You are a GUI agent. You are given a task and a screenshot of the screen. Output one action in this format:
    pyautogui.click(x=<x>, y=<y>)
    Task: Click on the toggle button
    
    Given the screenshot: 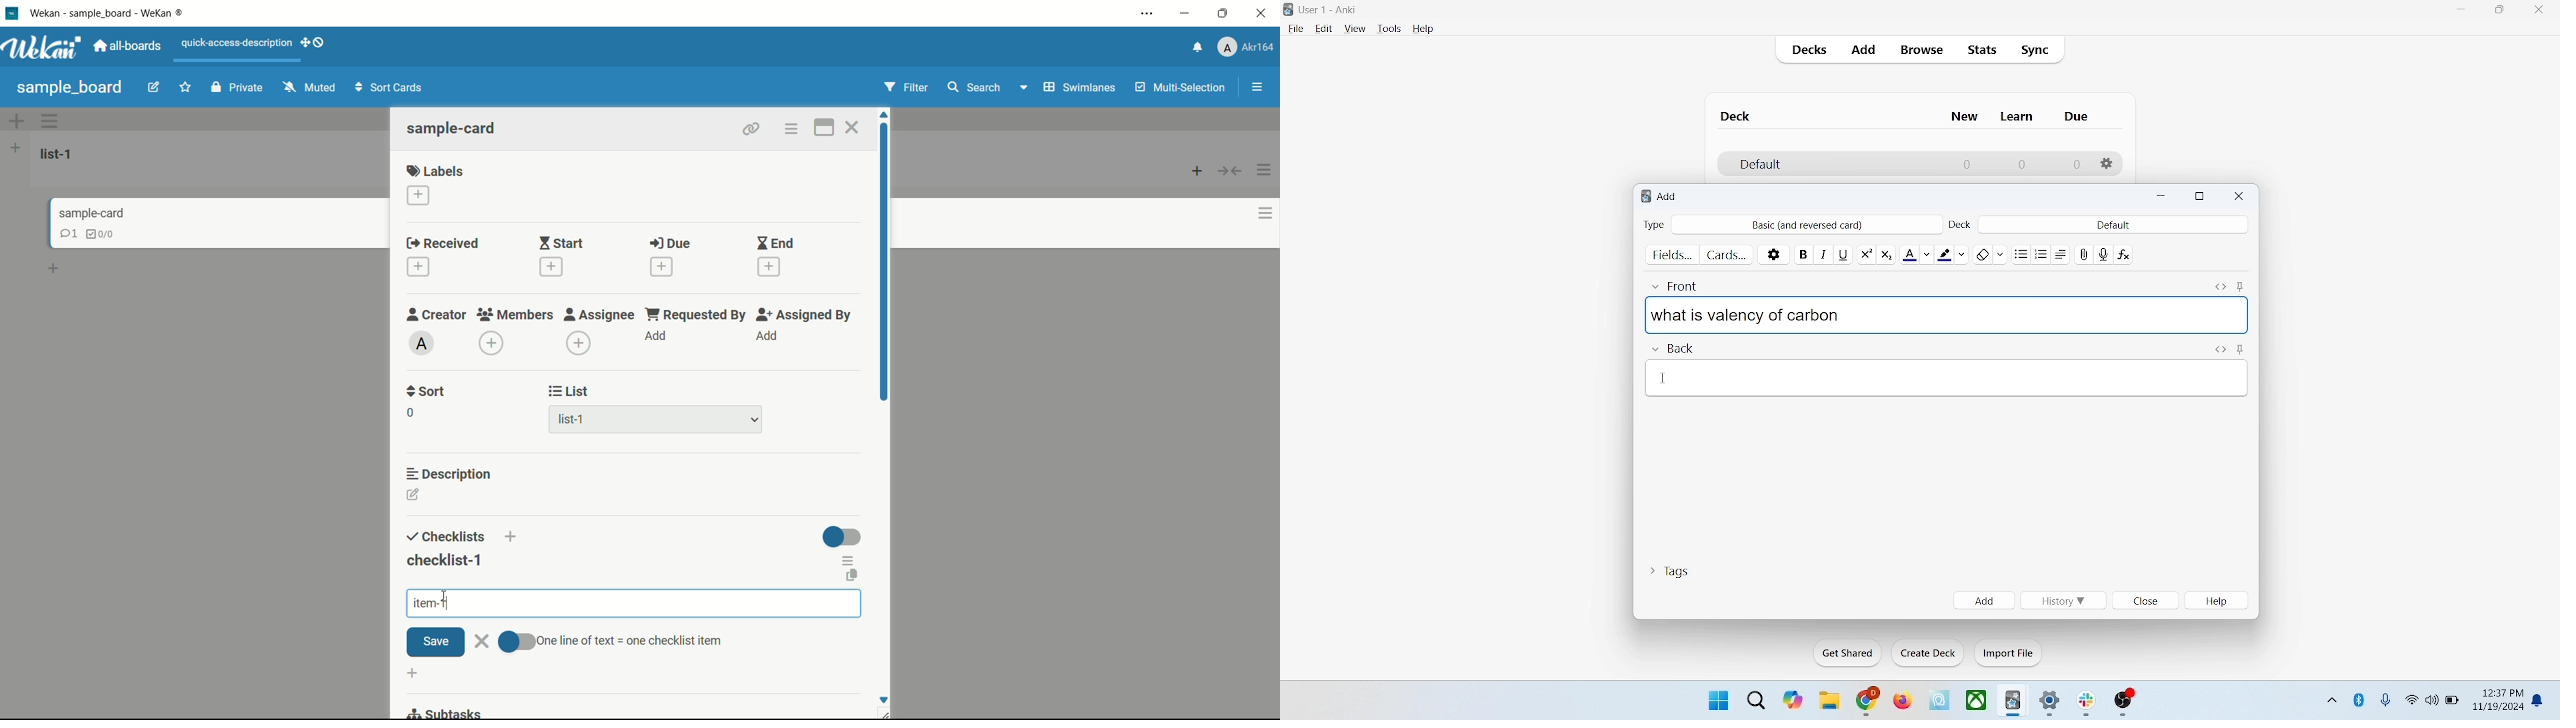 What is the action you would take?
    pyautogui.click(x=841, y=538)
    